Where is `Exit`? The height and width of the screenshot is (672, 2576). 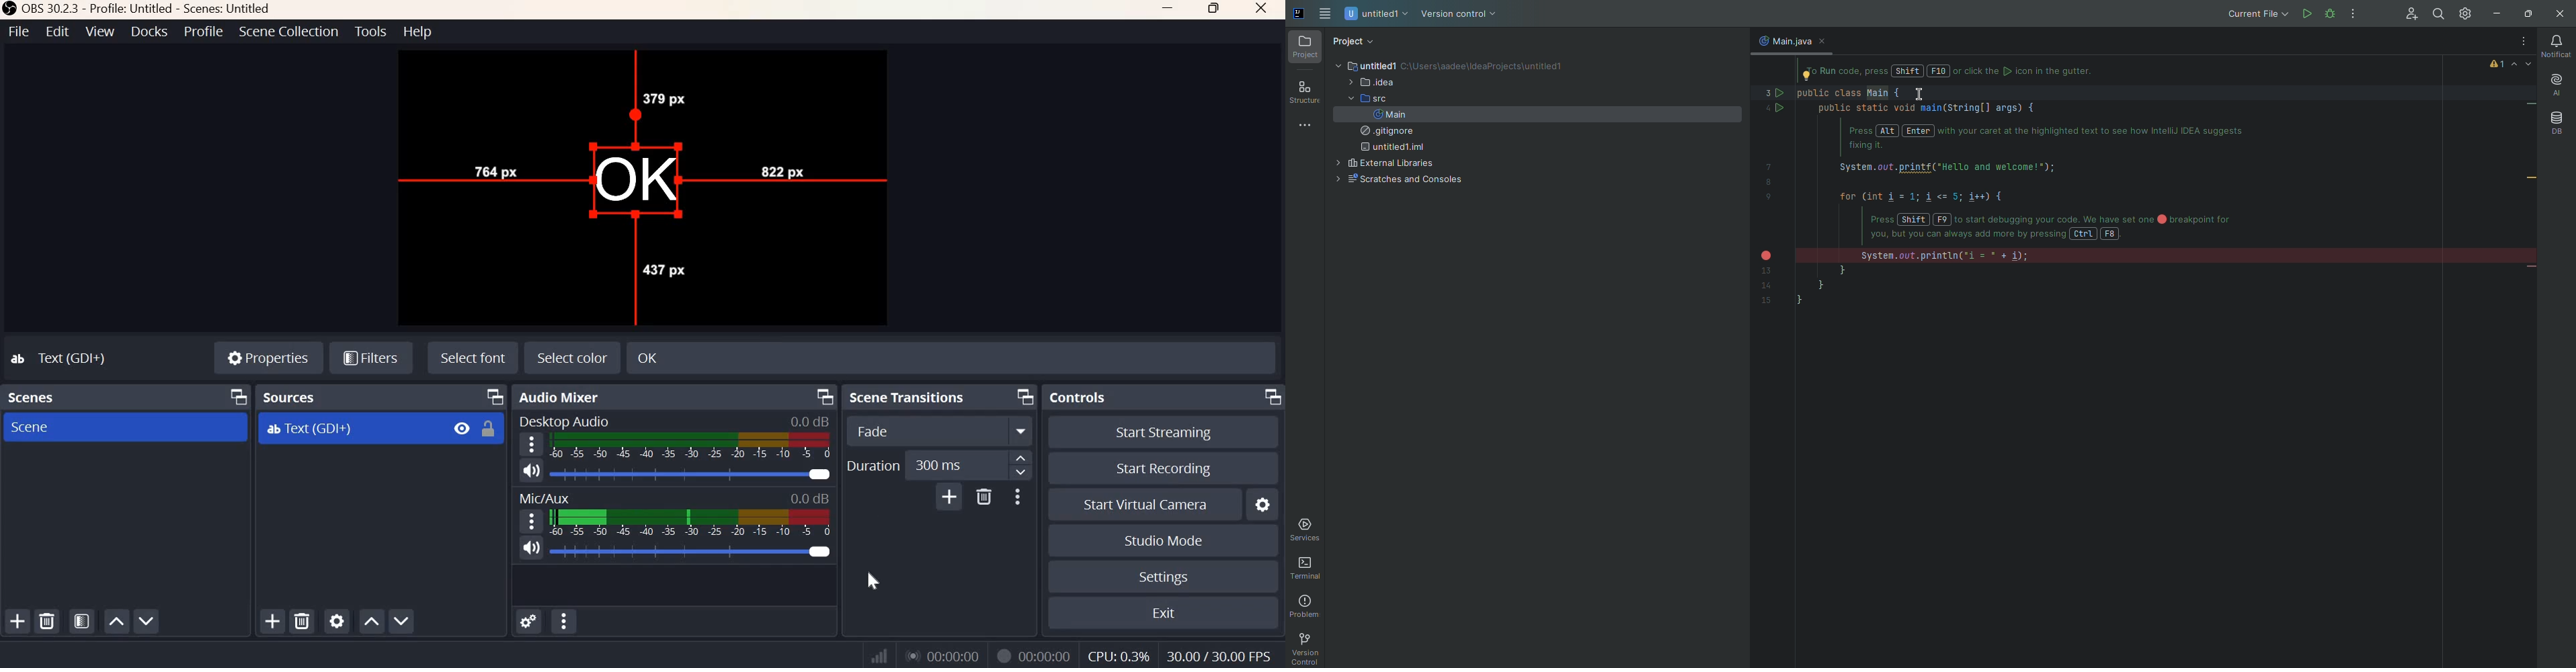 Exit is located at coordinates (1165, 612).